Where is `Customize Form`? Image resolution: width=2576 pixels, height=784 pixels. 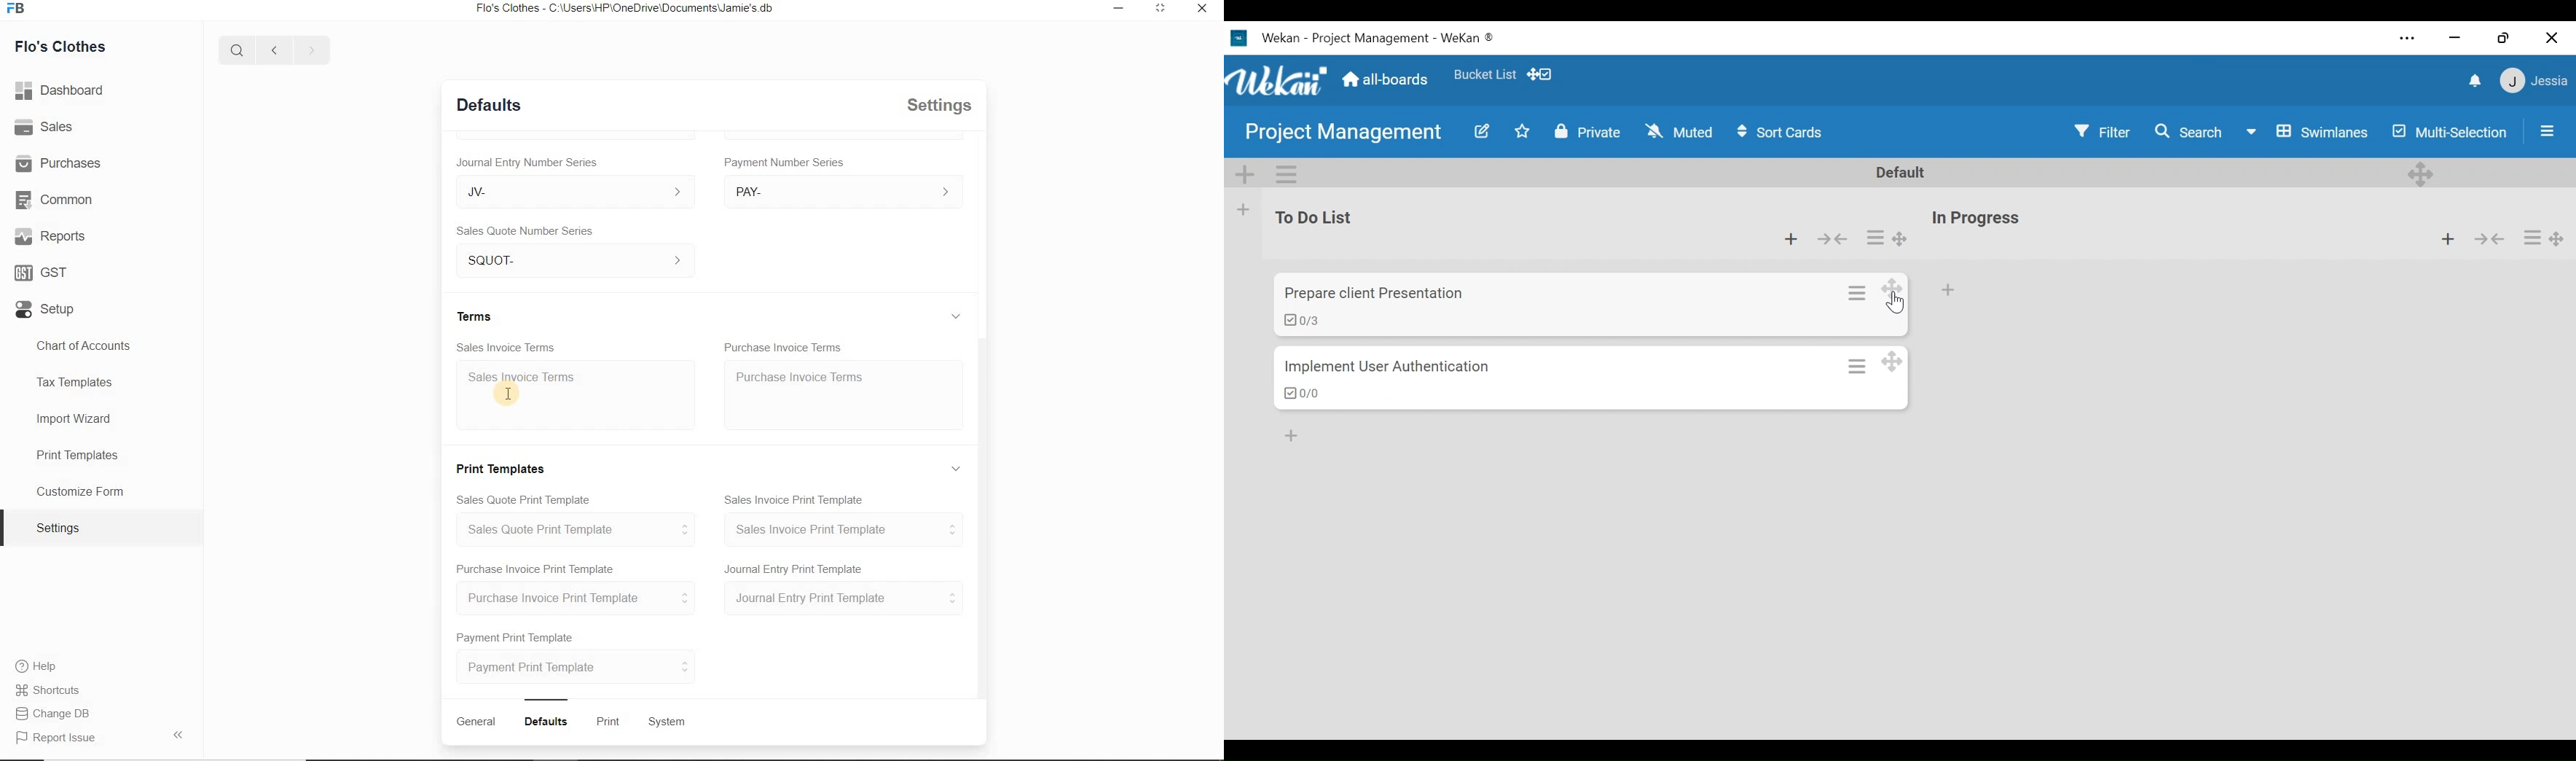
Customize Form is located at coordinates (80, 492).